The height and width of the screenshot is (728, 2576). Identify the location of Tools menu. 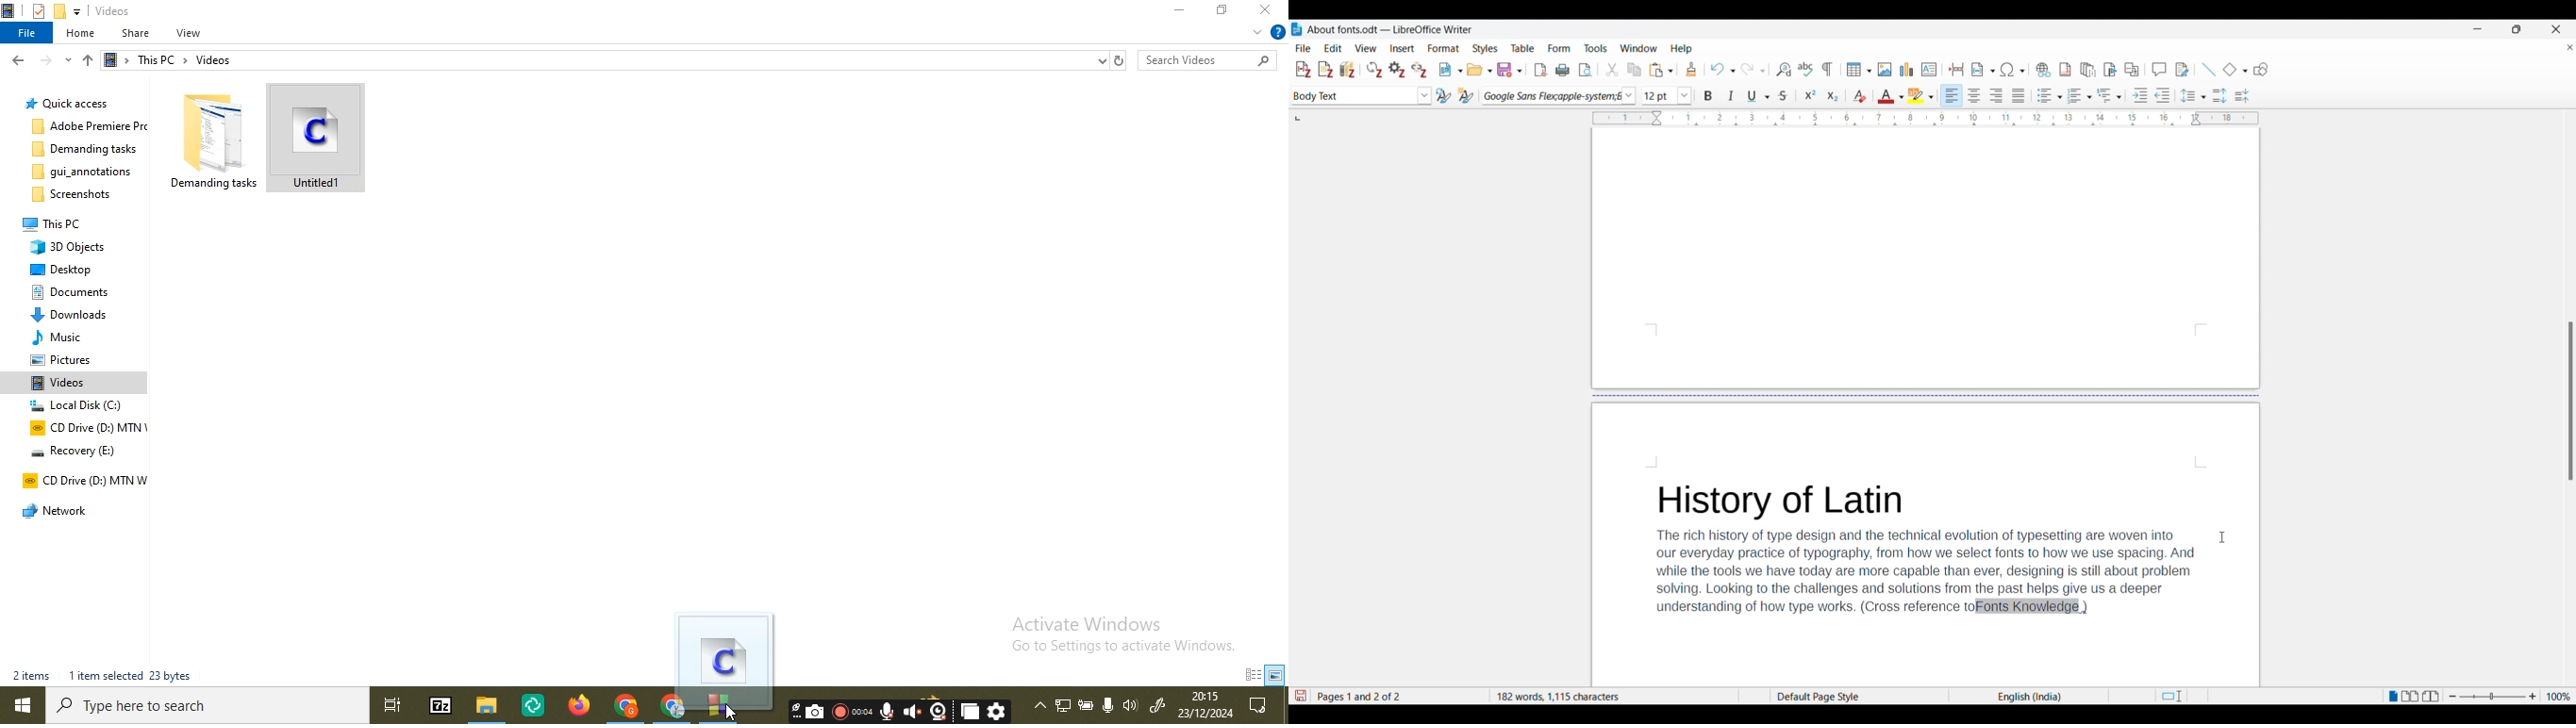
(1596, 48).